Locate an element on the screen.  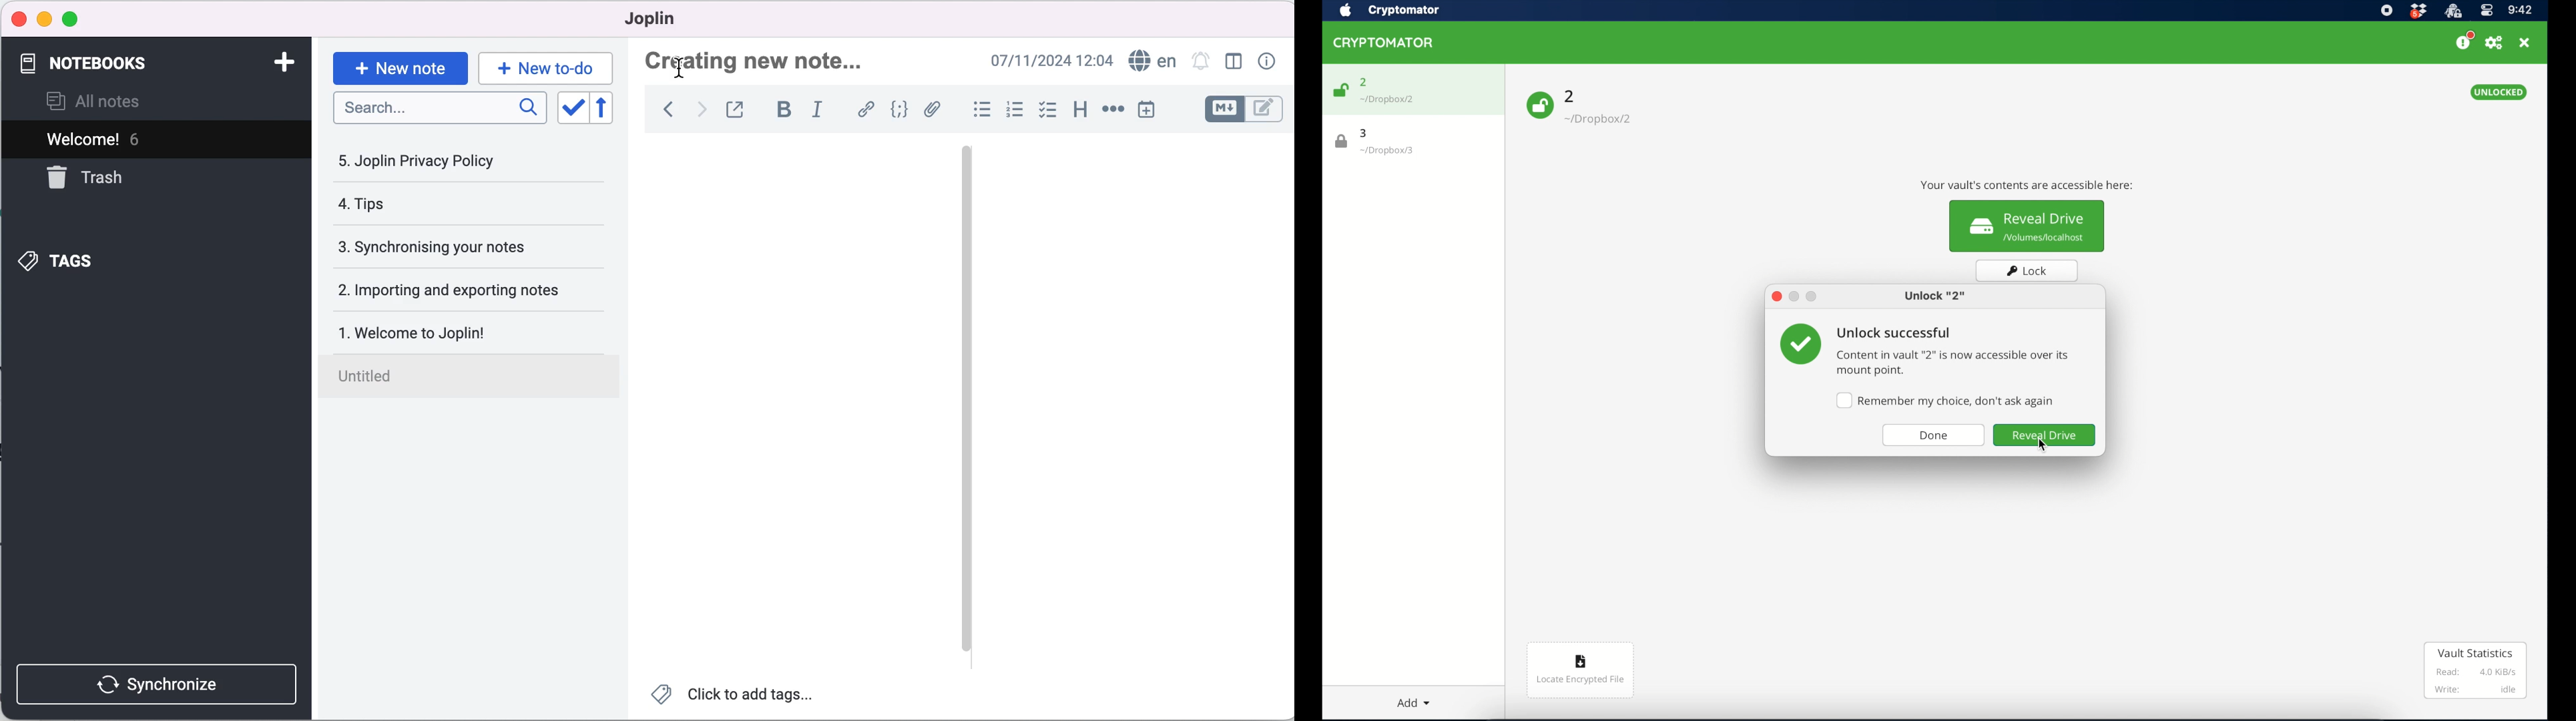
blank canvas 2 is located at coordinates (1133, 408).